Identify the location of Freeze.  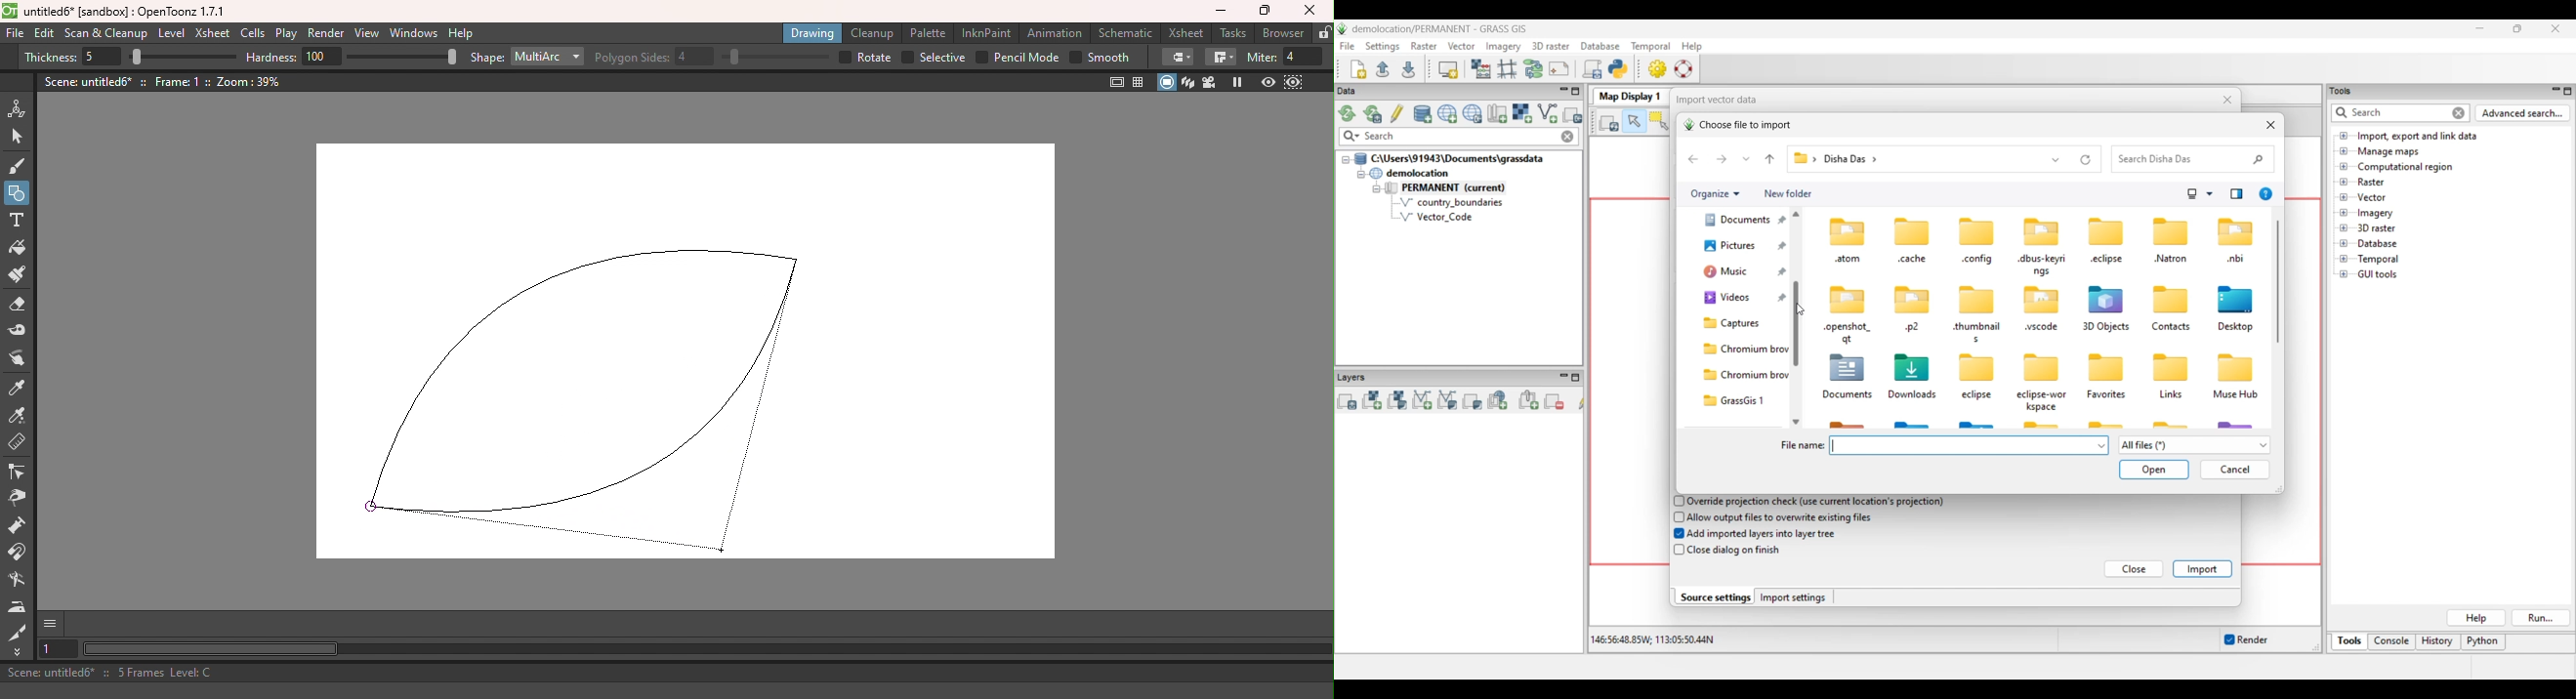
(1239, 82).